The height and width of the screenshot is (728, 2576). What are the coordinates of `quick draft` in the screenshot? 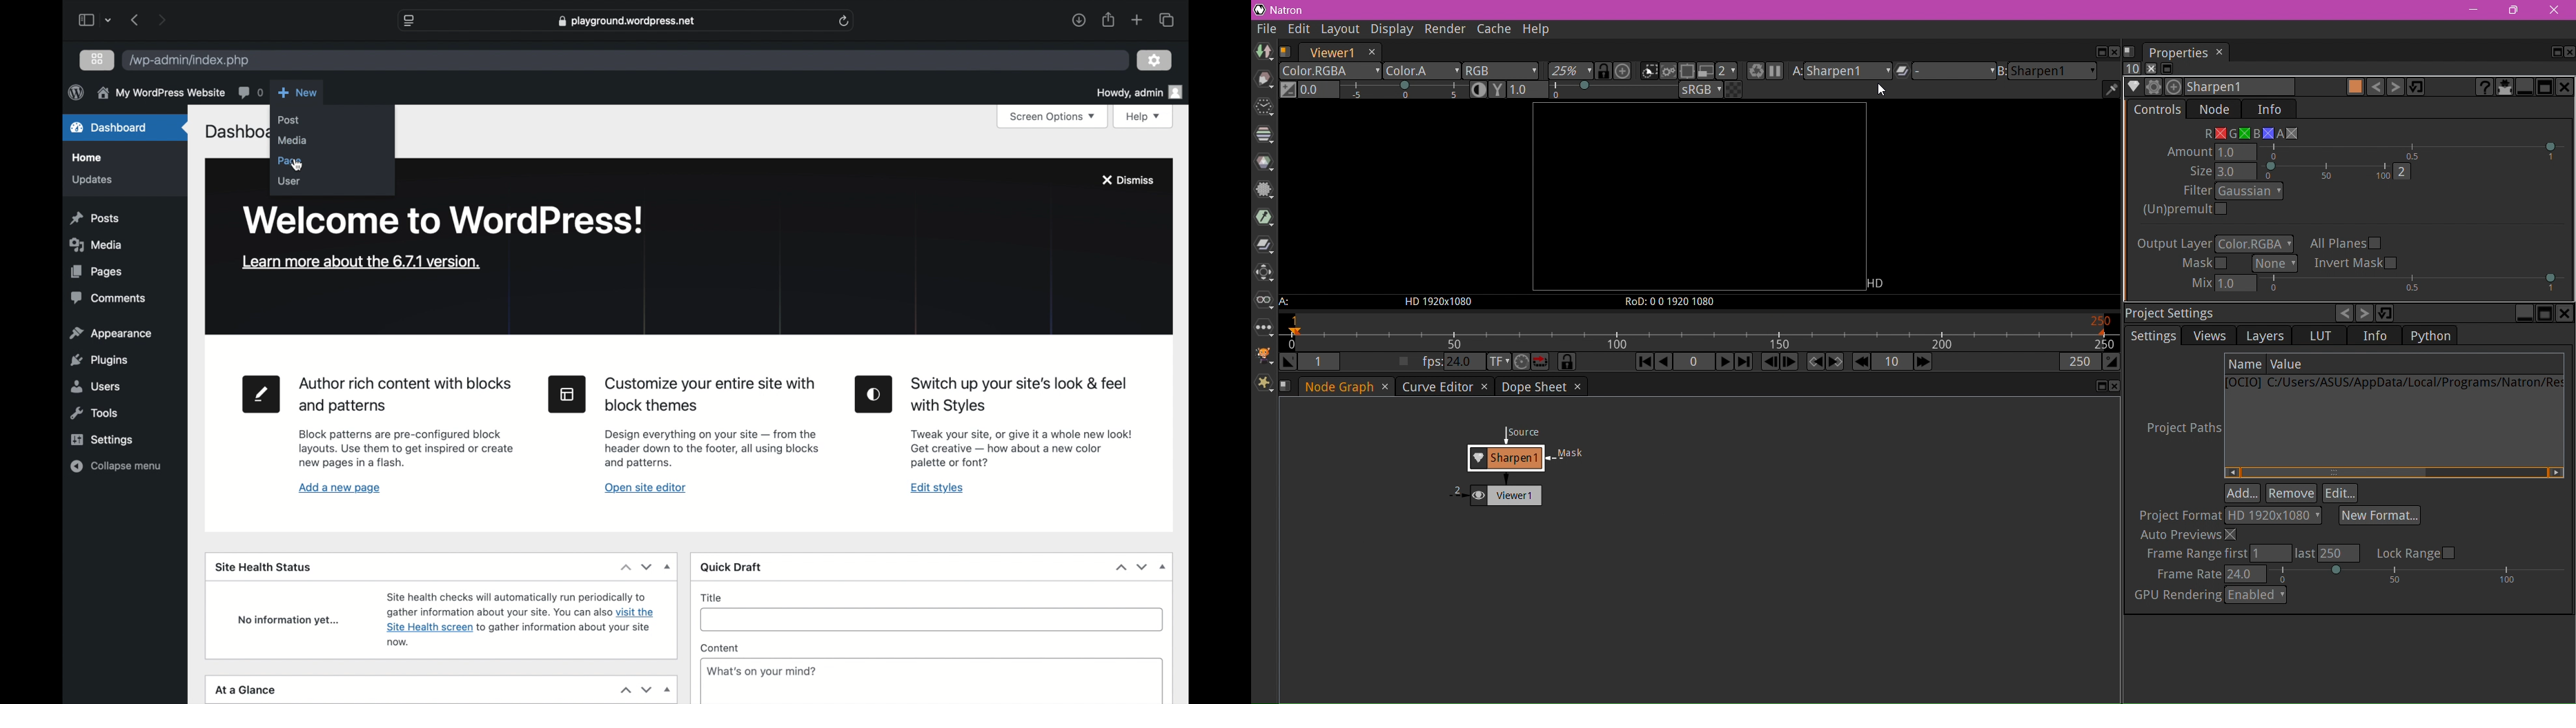 It's located at (731, 568).